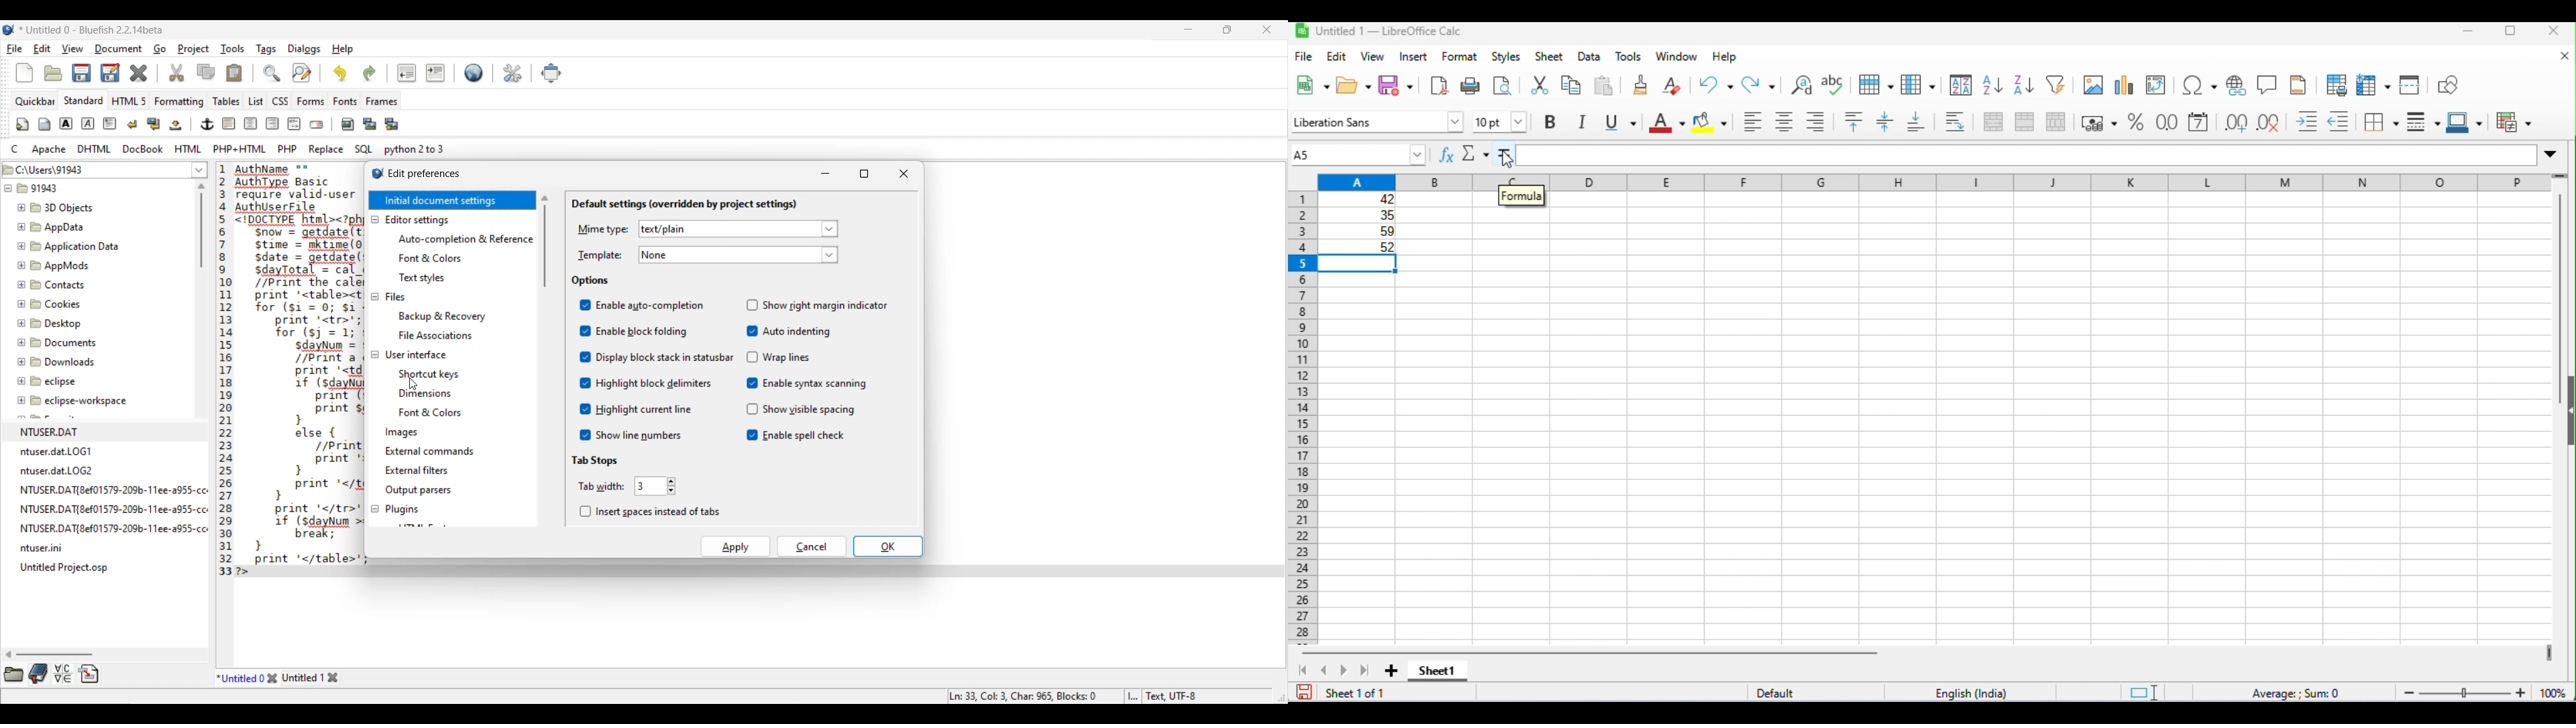 The width and height of the screenshot is (2576, 728). I want to click on Other tab, so click(311, 678).